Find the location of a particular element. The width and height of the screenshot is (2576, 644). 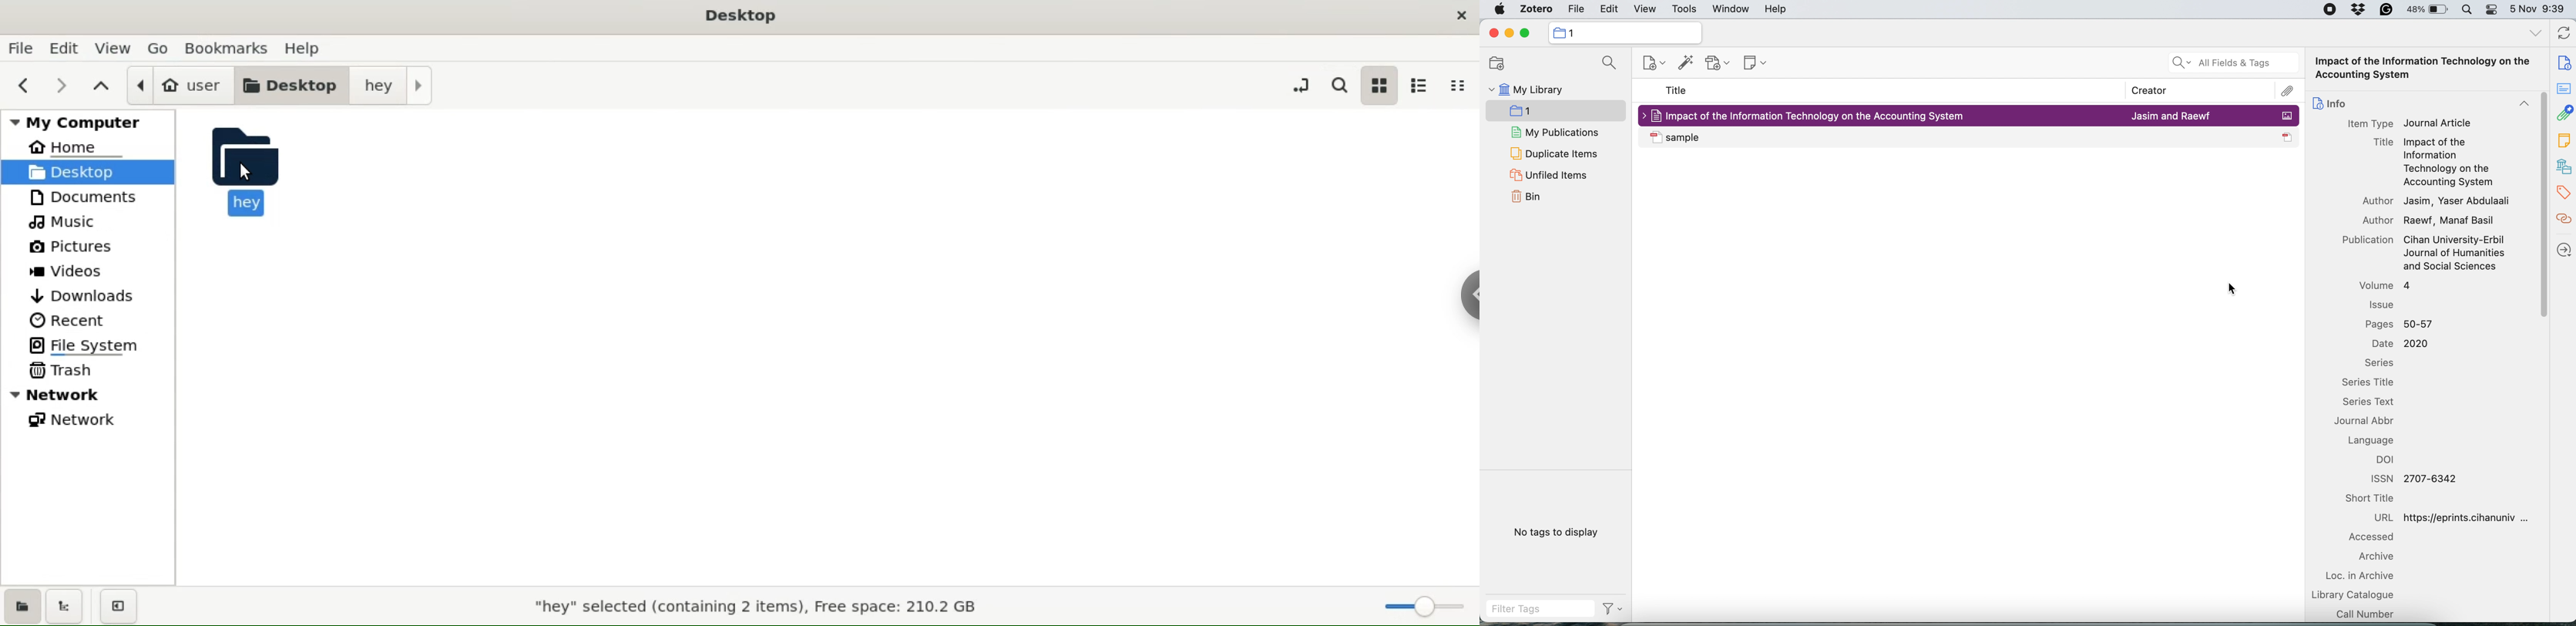

cursor is located at coordinates (2227, 288).